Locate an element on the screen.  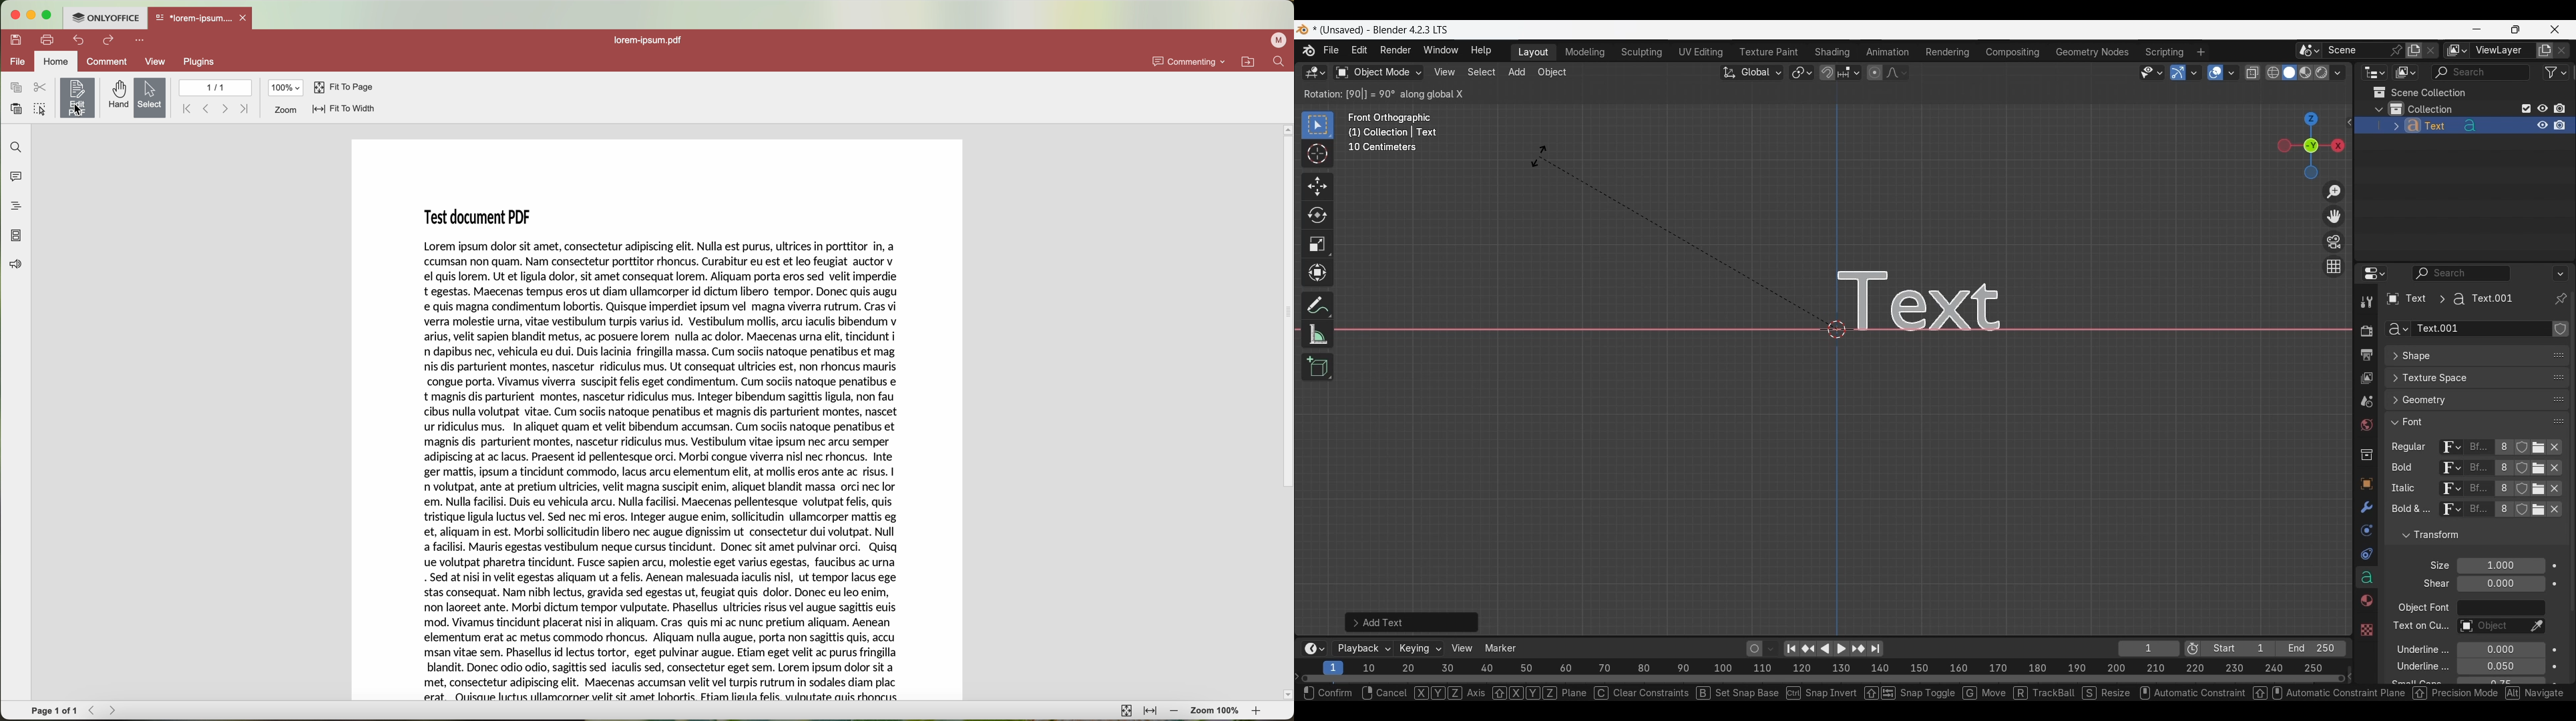
commenting is located at coordinates (1185, 60).